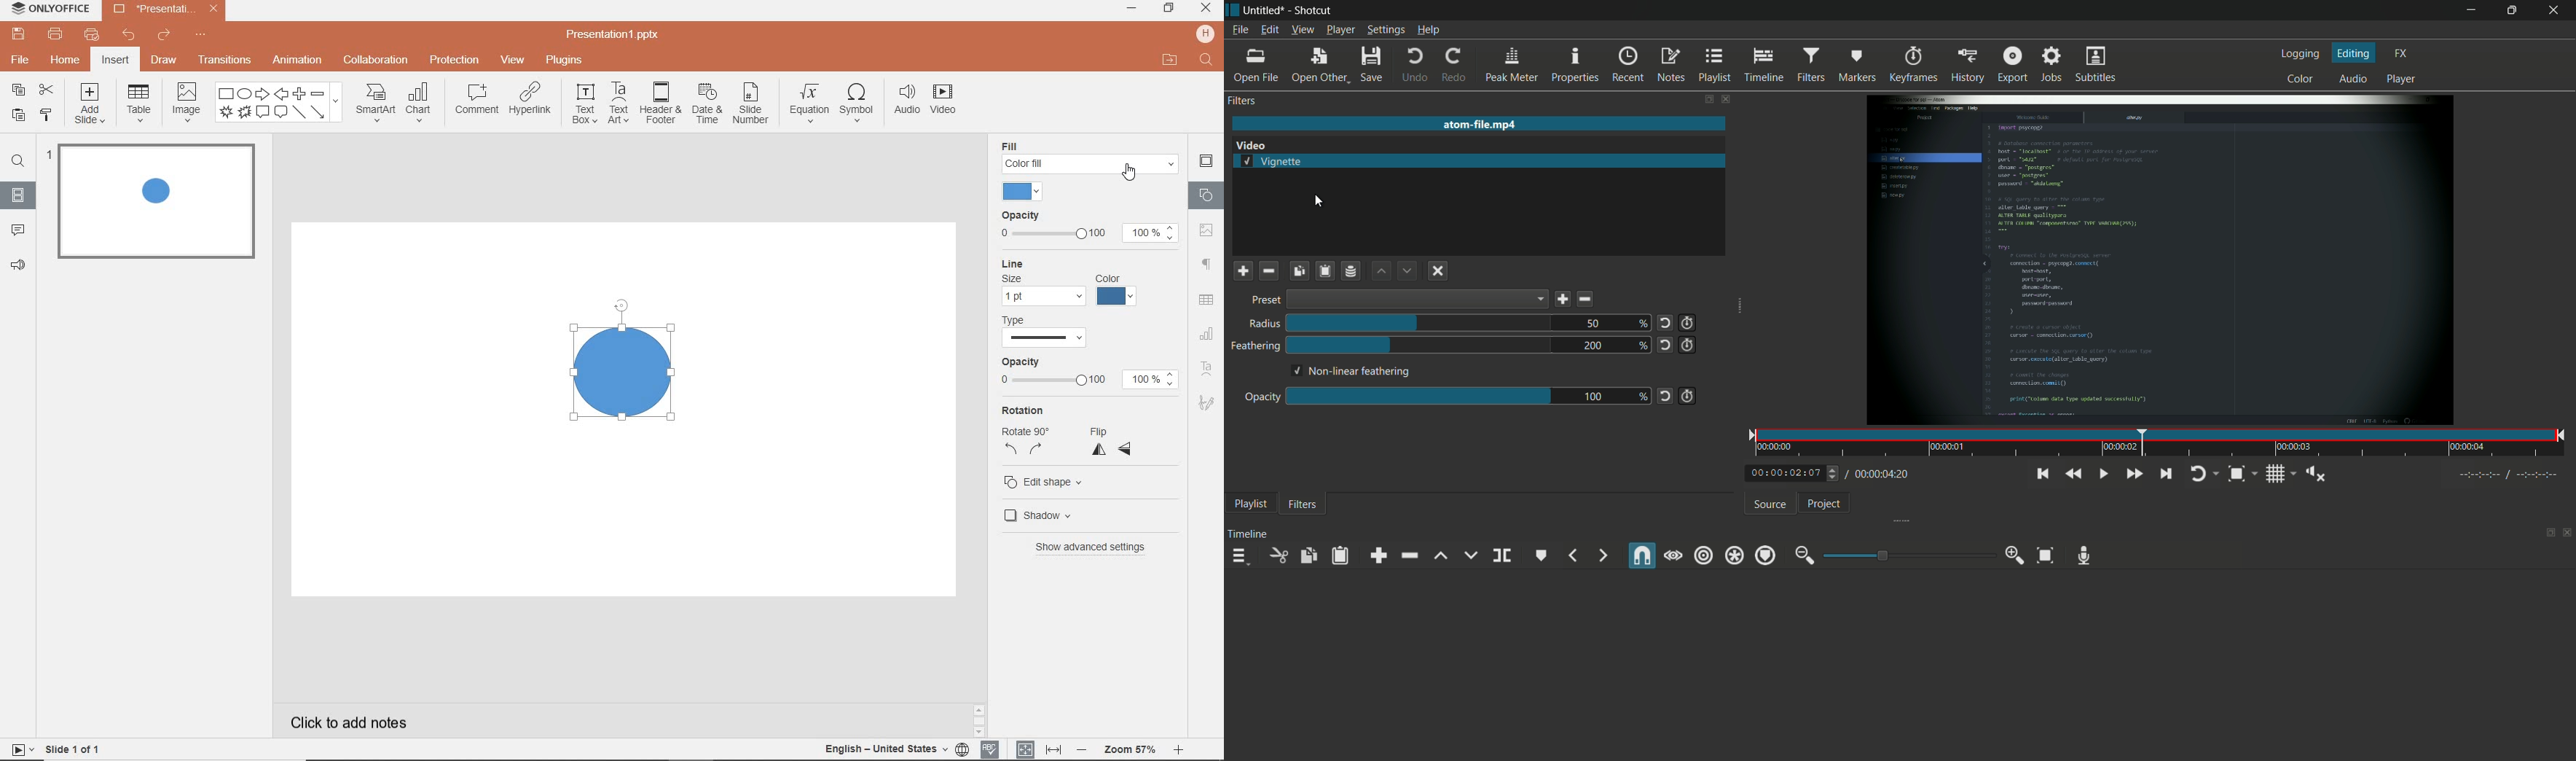  What do you see at coordinates (1542, 556) in the screenshot?
I see `create or edit marker` at bounding box center [1542, 556].